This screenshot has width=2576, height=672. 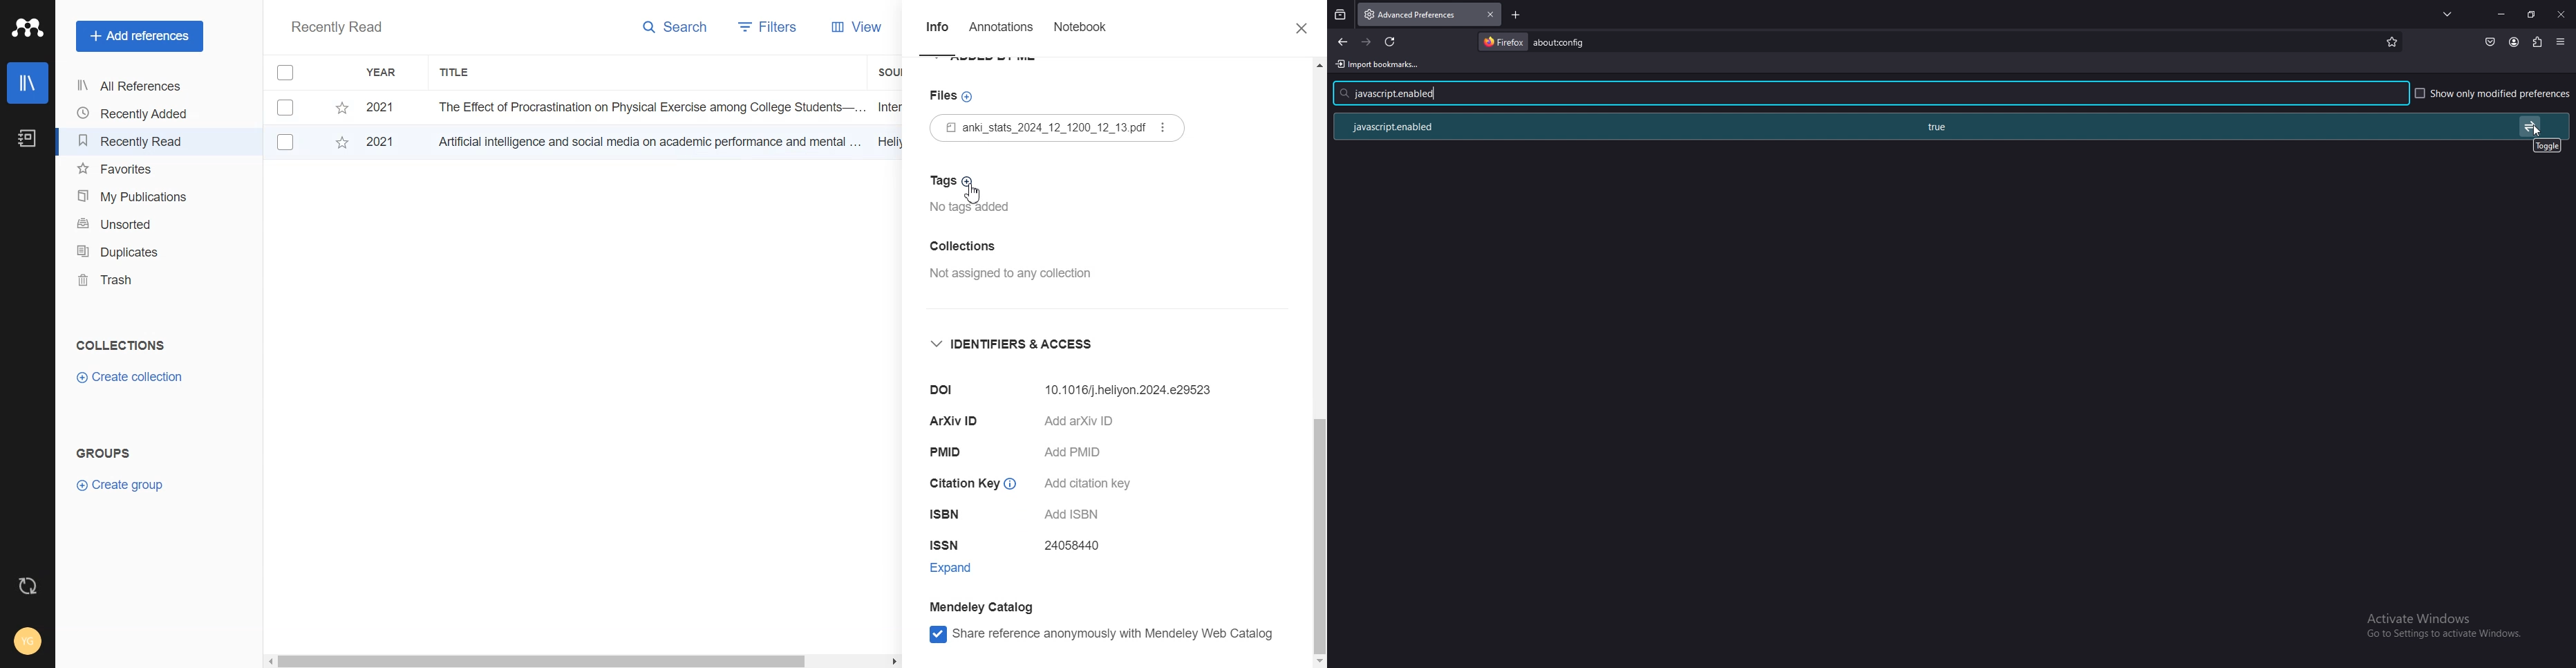 What do you see at coordinates (1295, 29) in the screenshot?
I see `Close ` at bounding box center [1295, 29].